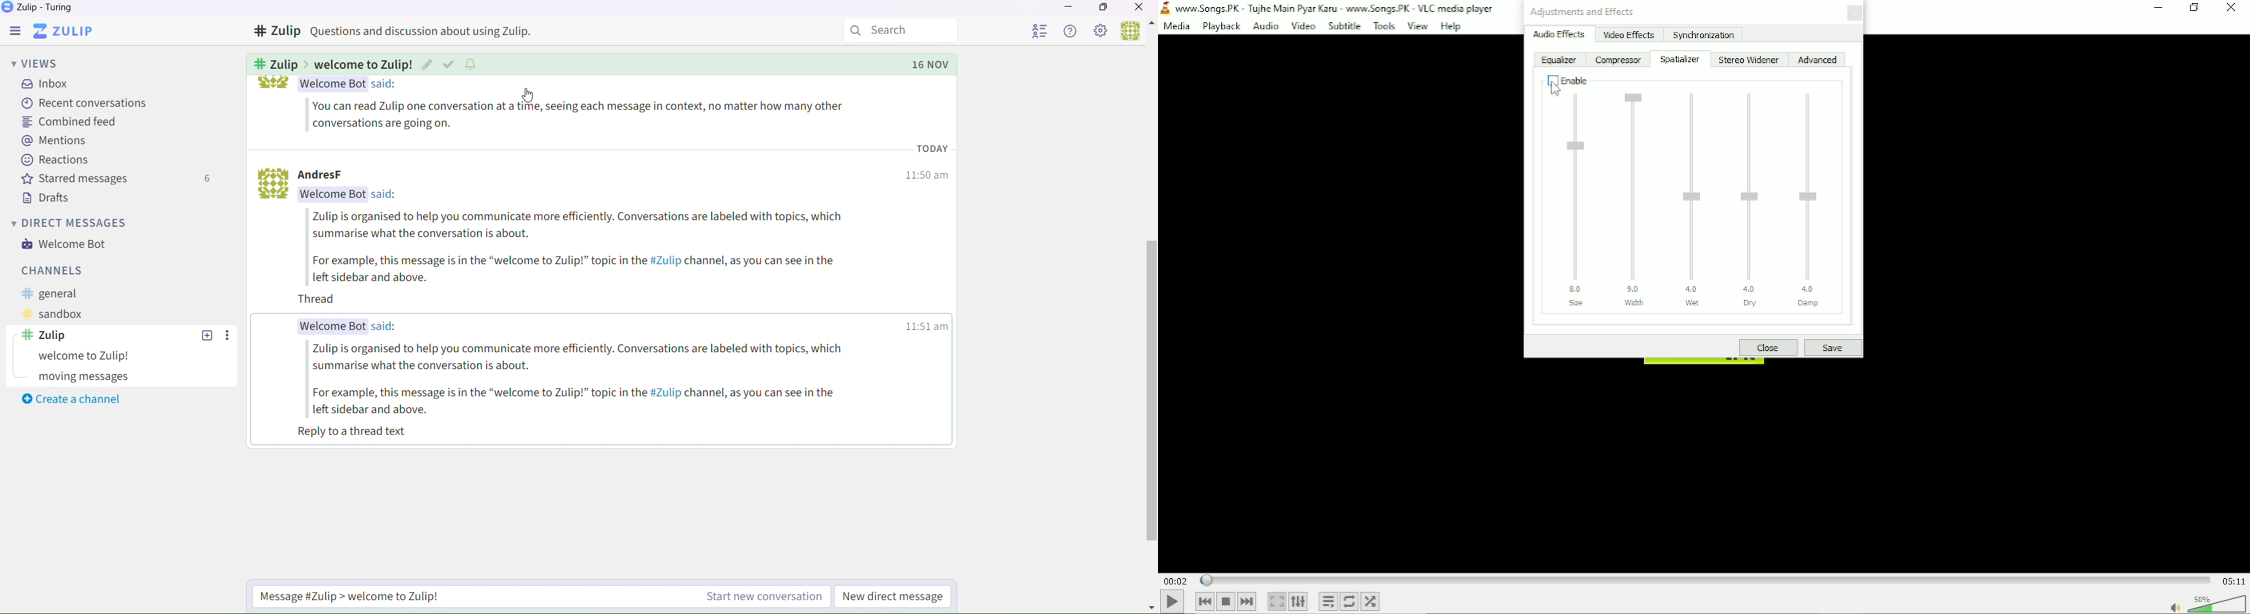  Describe the element at coordinates (74, 377) in the screenshot. I see `Zulip` at that location.